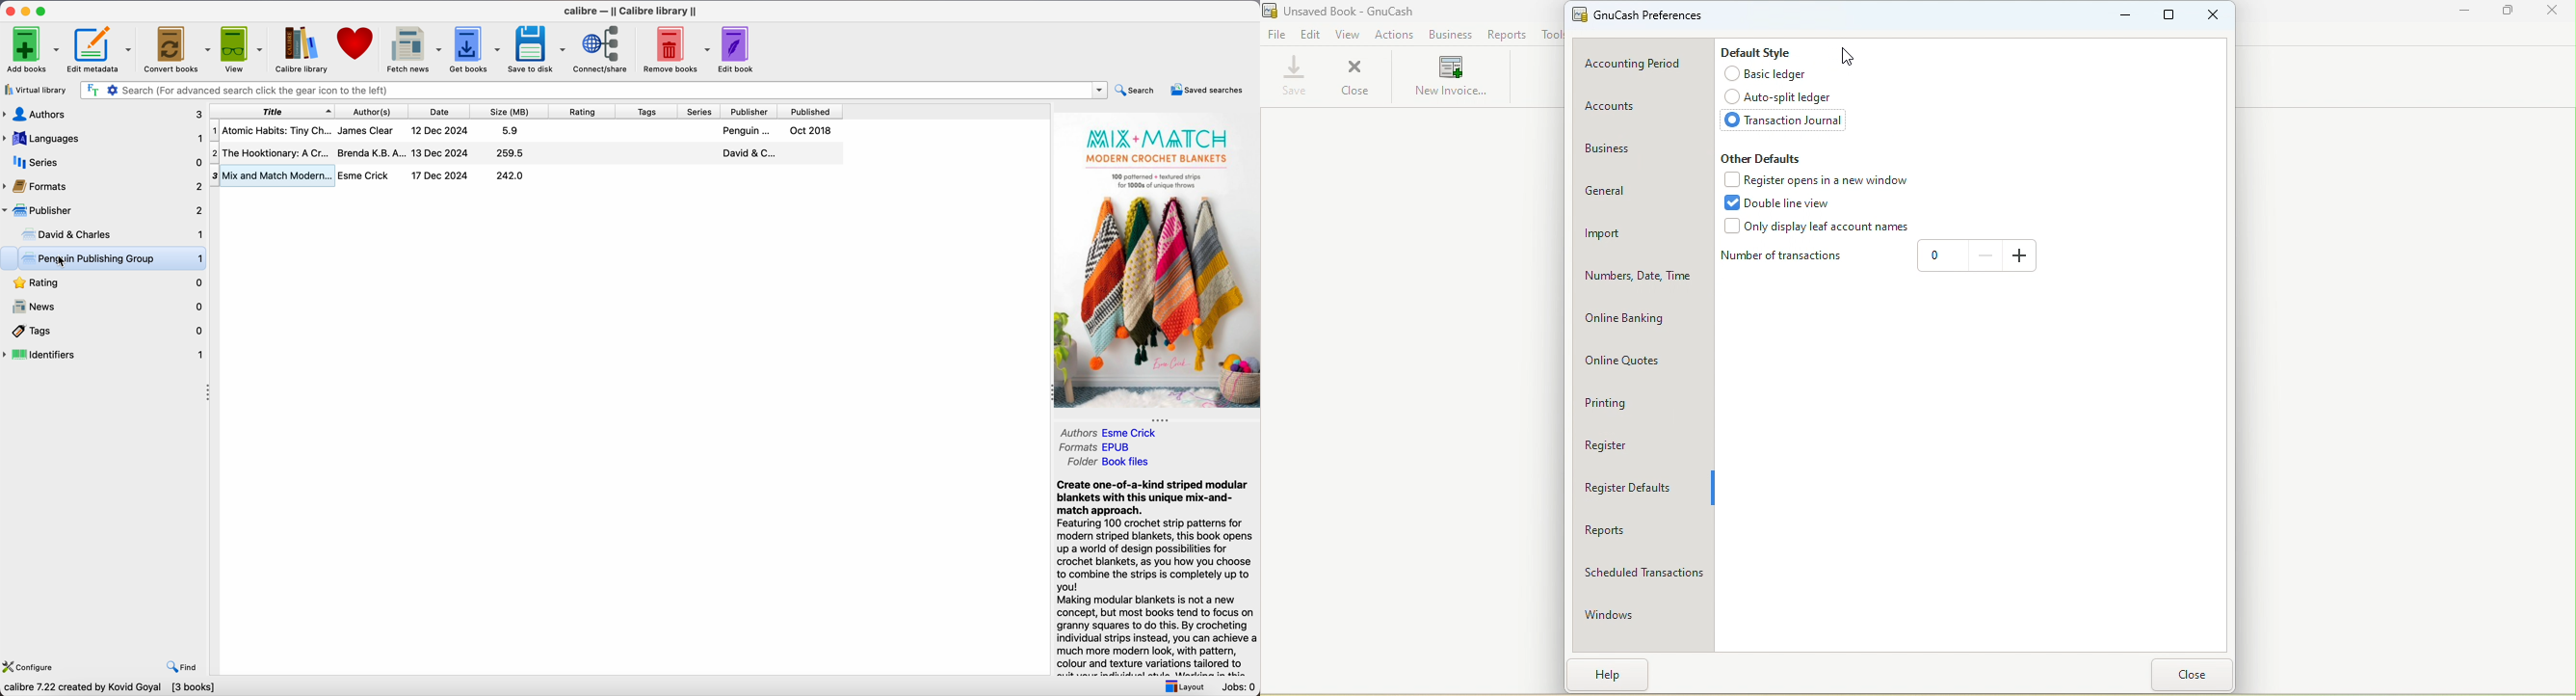 The width and height of the screenshot is (2576, 700). What do you see at coordinates (1814, 228) in the screenshot?
I see `Only display leaf accounts` at bounding box center [1814, 228].